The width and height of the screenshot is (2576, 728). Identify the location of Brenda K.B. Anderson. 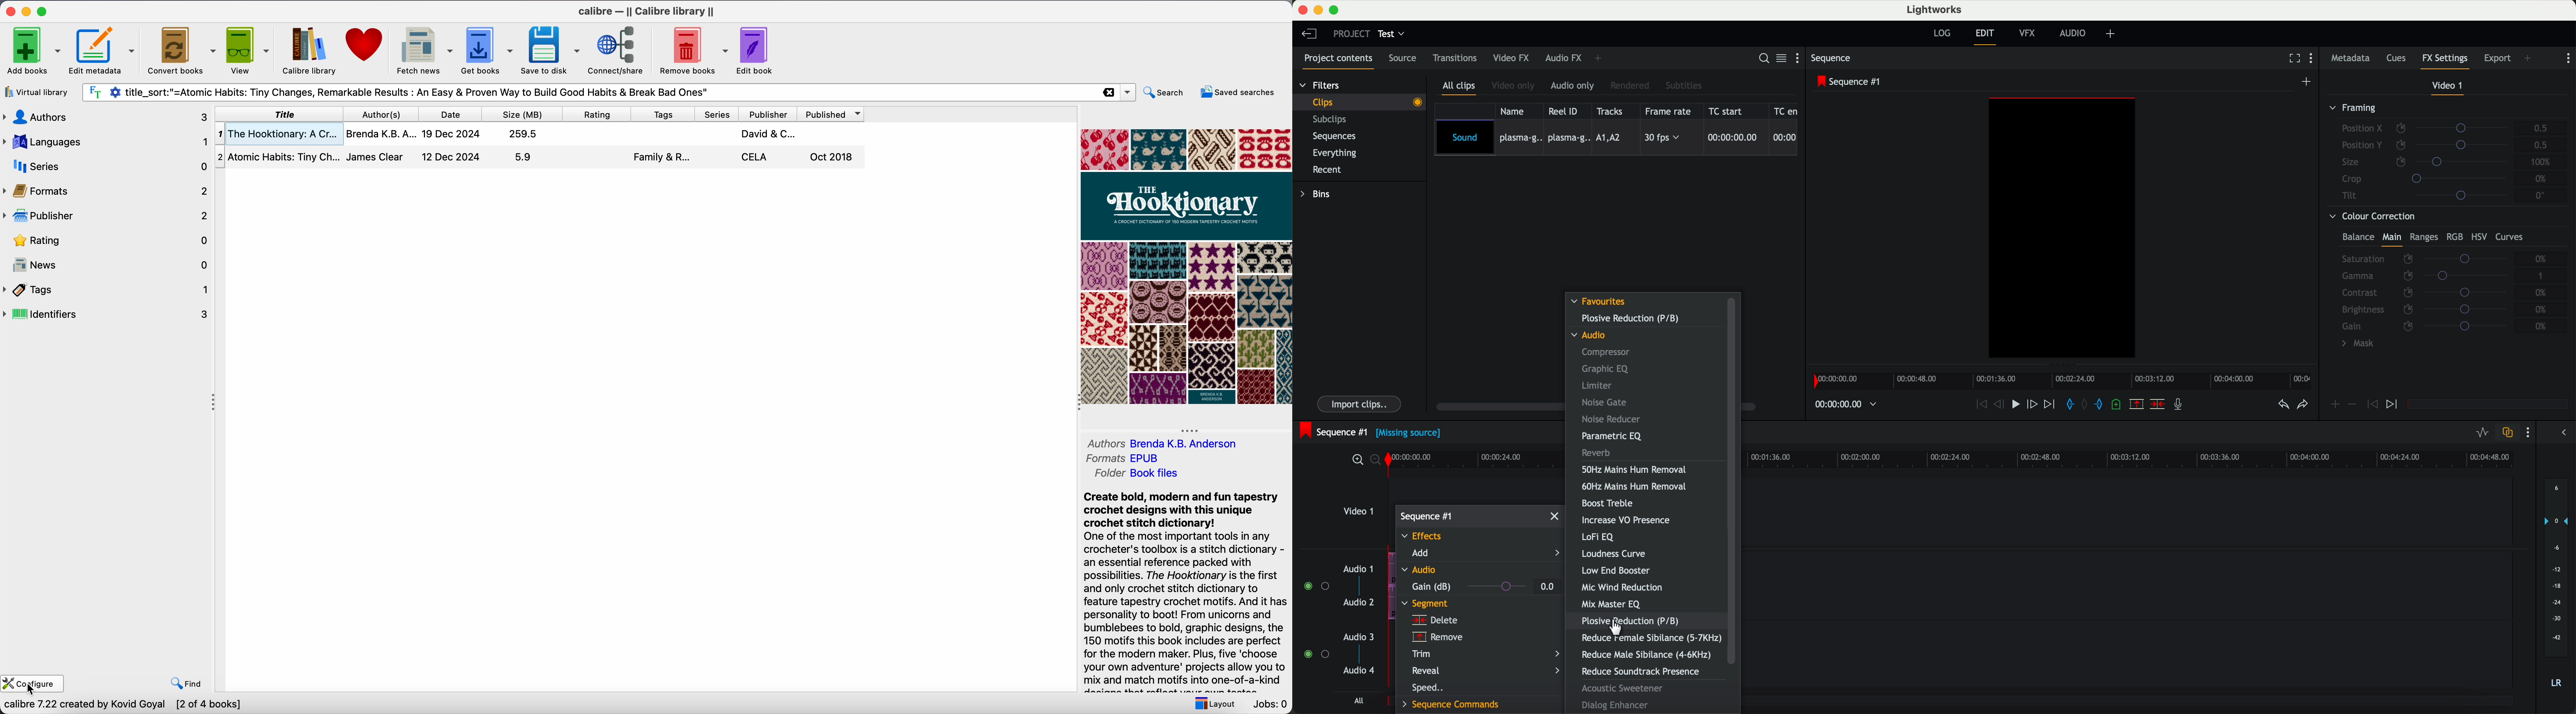
(1183, 444).